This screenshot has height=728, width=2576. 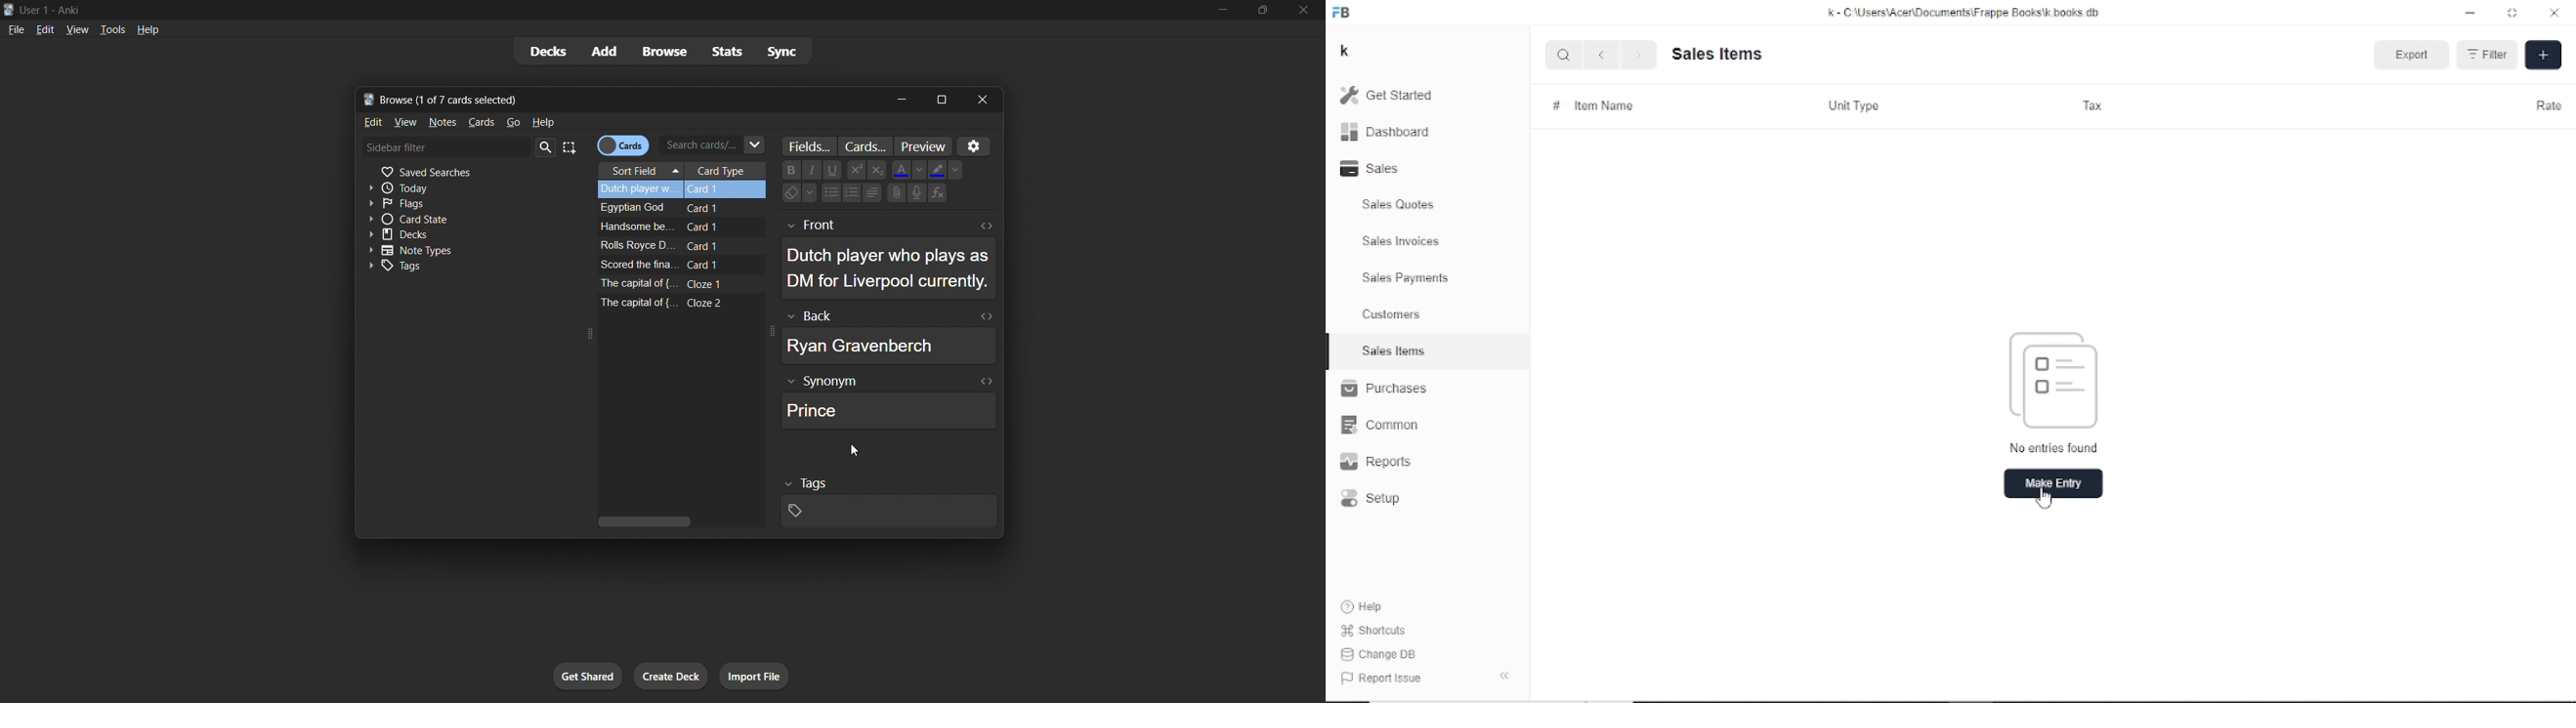 What do you see at coordinates (940, 195) in the screenshot?
I see `Functions` at bounding box center [940, 195].